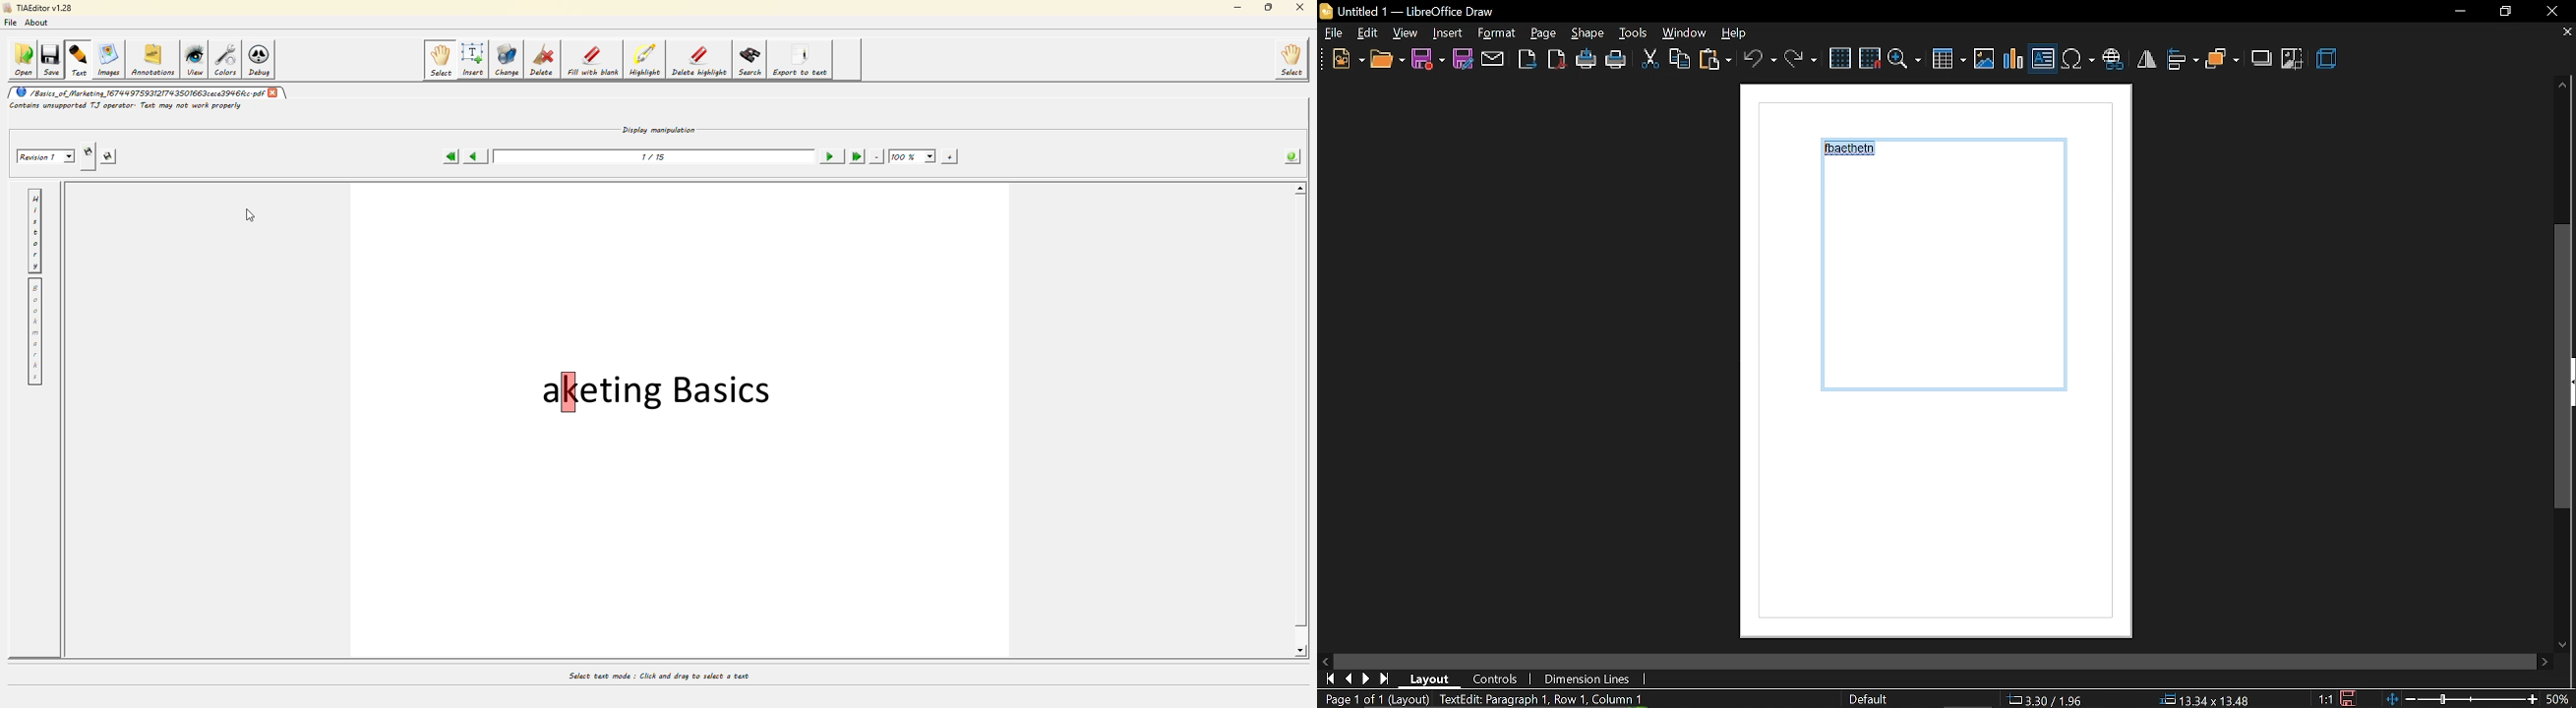 The width and height of the screenshot is (2576, 728). Describe the element at coordinates (1386, 60) in the screenshot. I see `open` at that location.